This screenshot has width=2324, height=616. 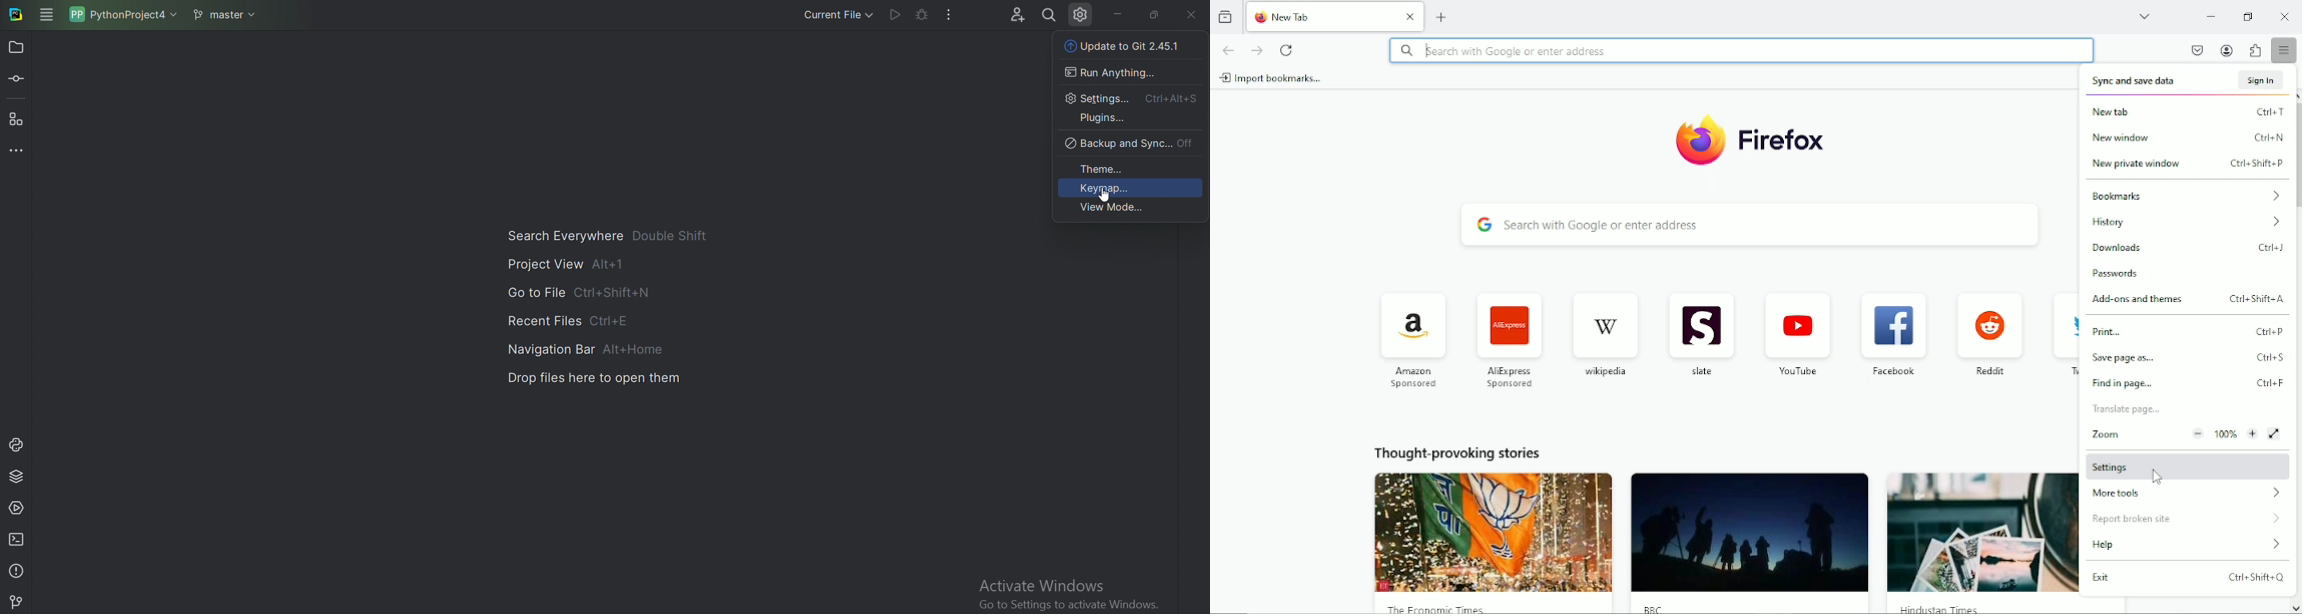 What do you see at coordinates (2146, 16) in the screenshot?
I see `list all tabs` at bounding box center [2146, 16].